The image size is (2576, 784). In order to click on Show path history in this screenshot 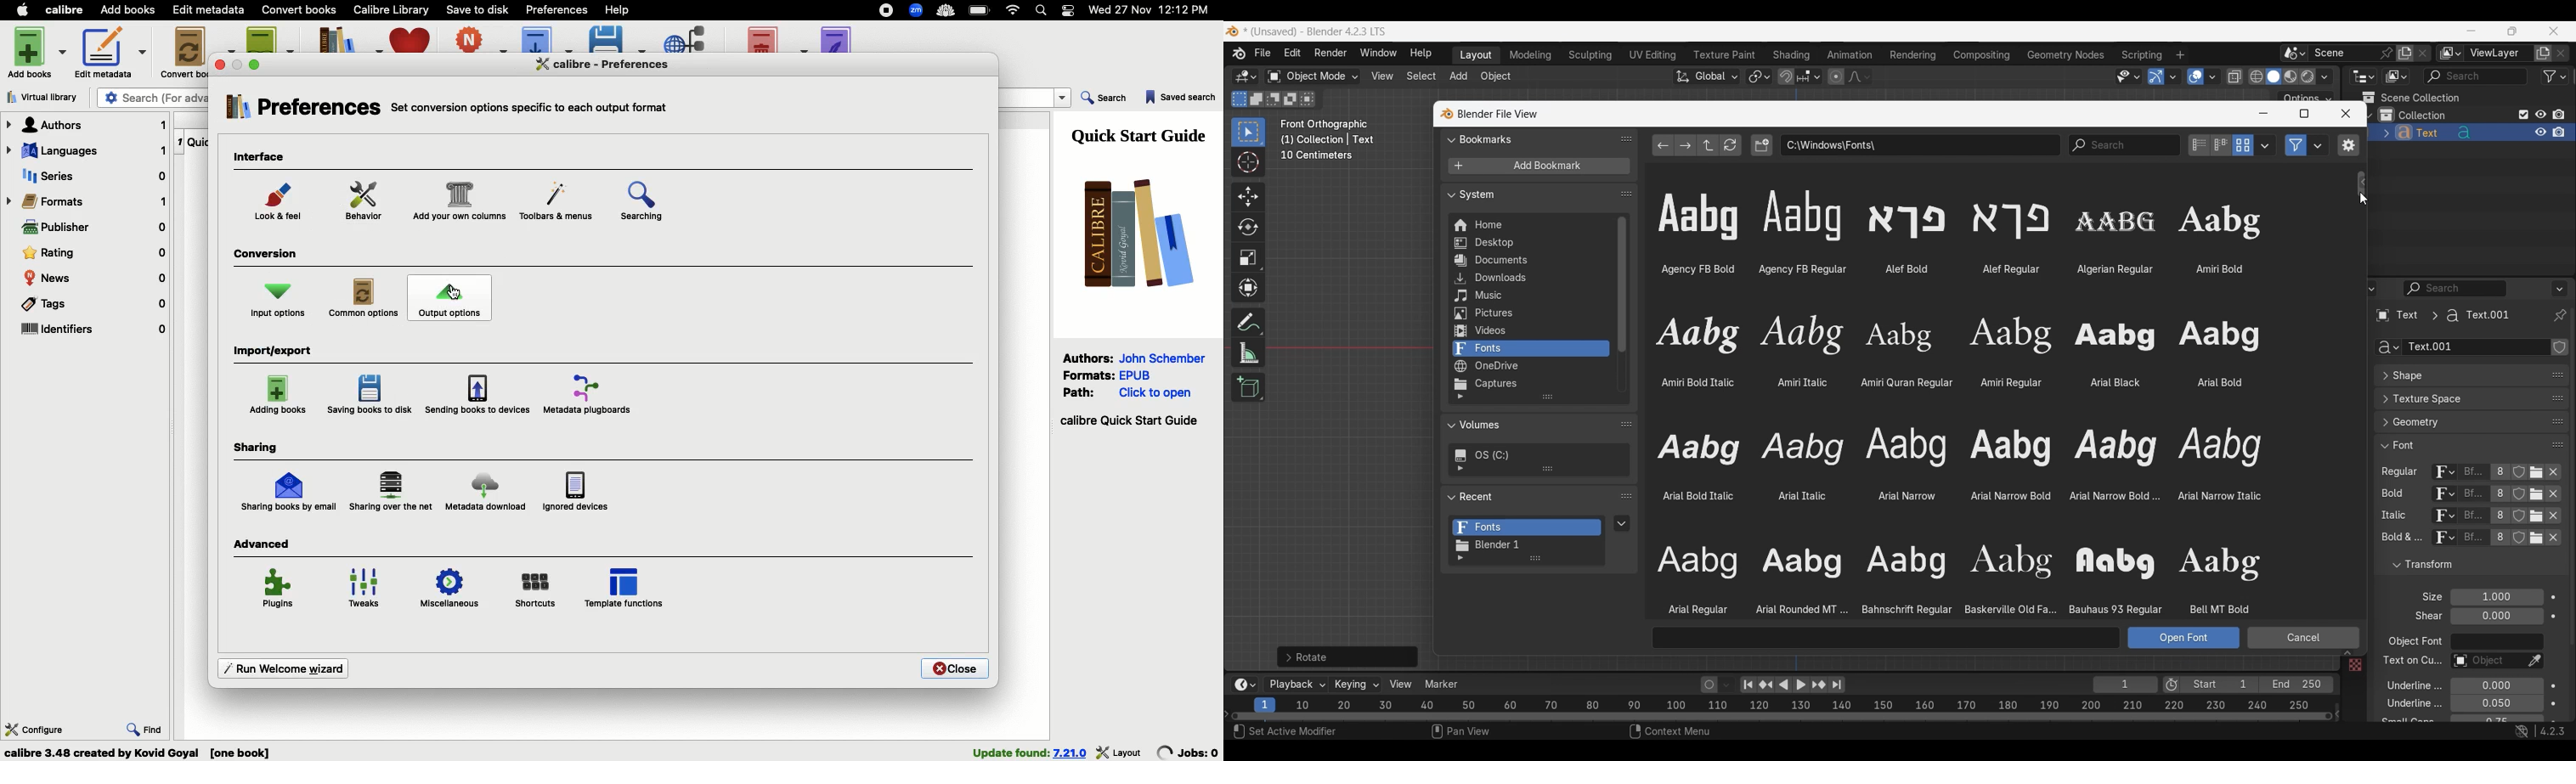, I will do `click(2362, 182)`.